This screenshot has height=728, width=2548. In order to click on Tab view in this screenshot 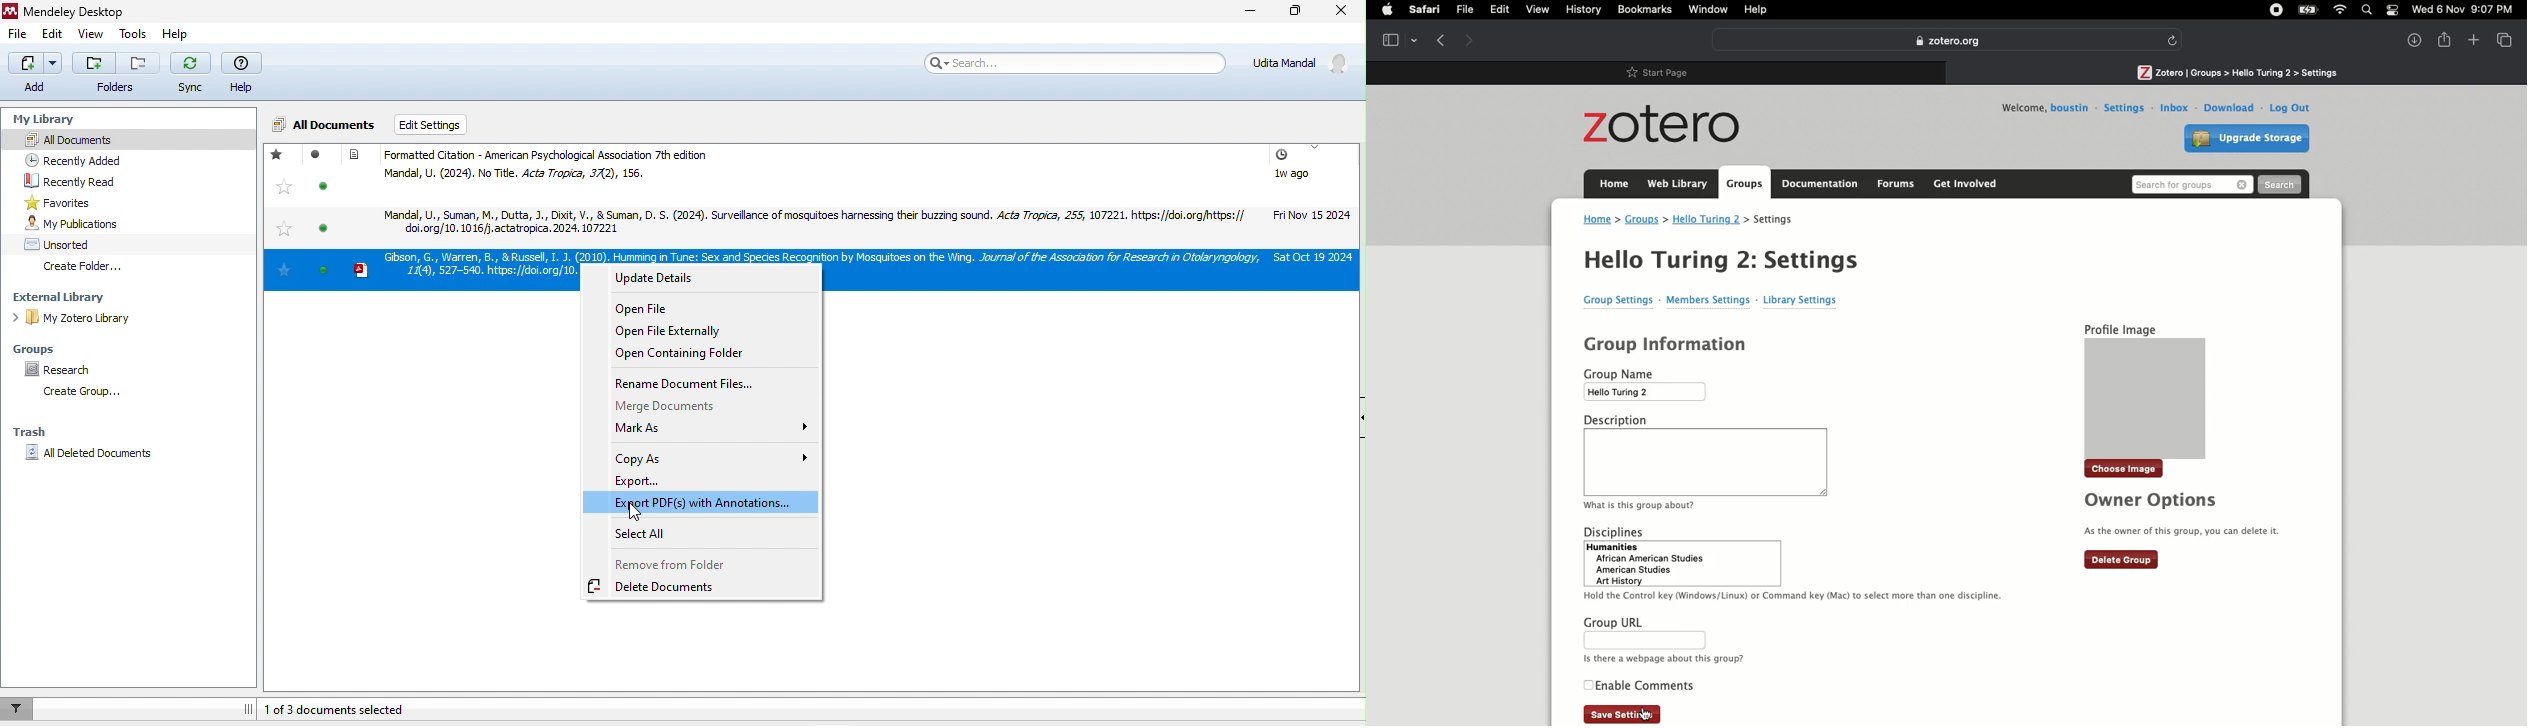, I will do `click(1398, 39)`.